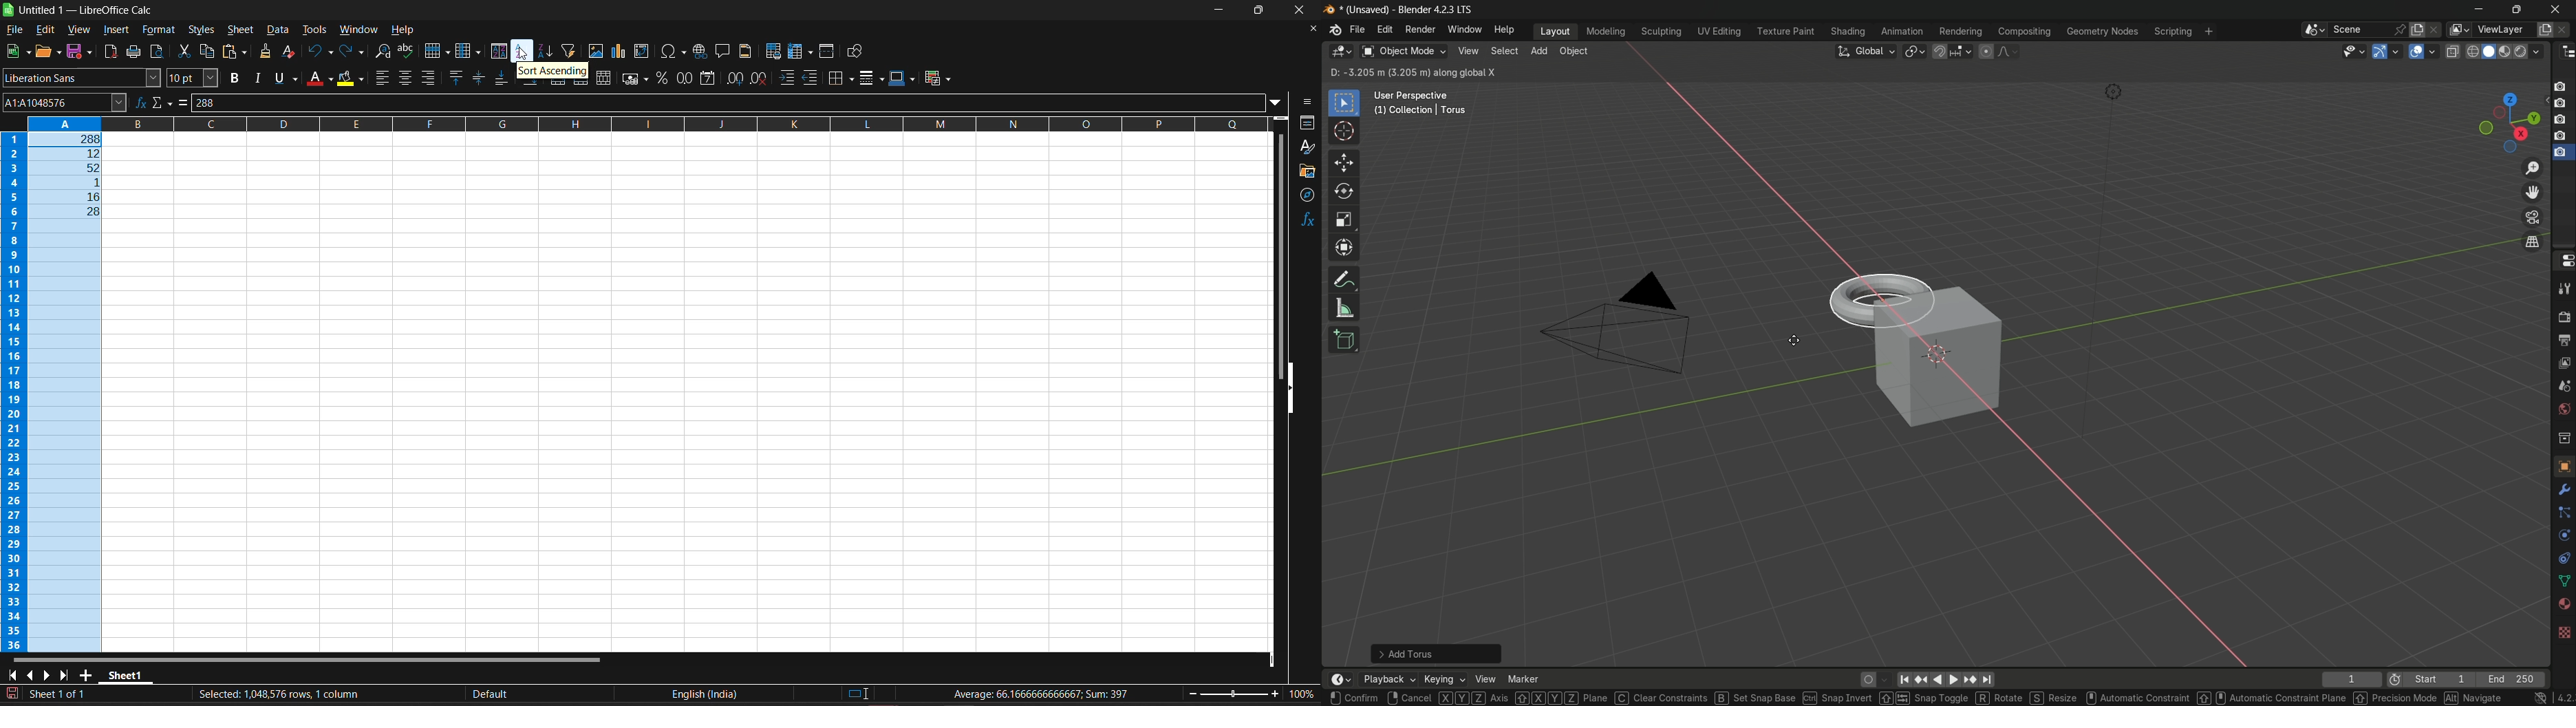 The image size is (2576, 728). What do you see at coordinates (1403, 52) in the screenshot?
I see `object mode` at bounding box center [1403, 52].